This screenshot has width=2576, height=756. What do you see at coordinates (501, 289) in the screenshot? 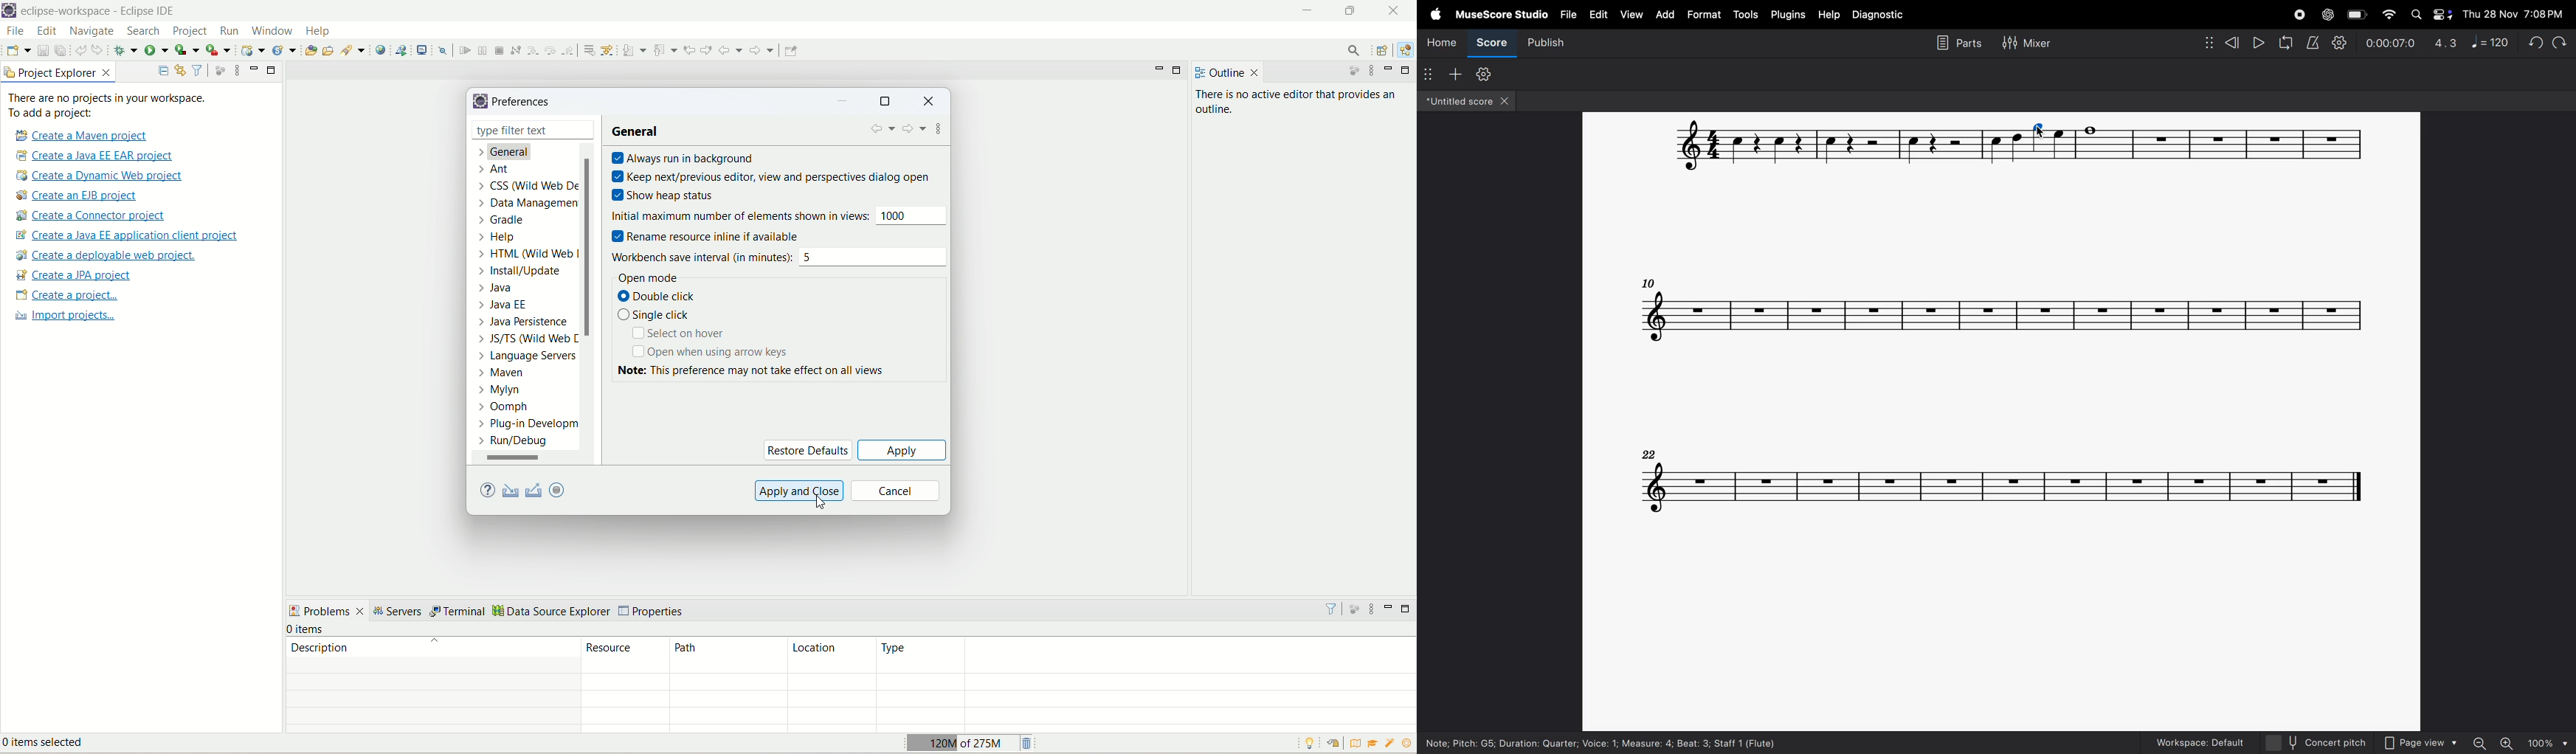
I see `Java` at bounding box center [501, 289].